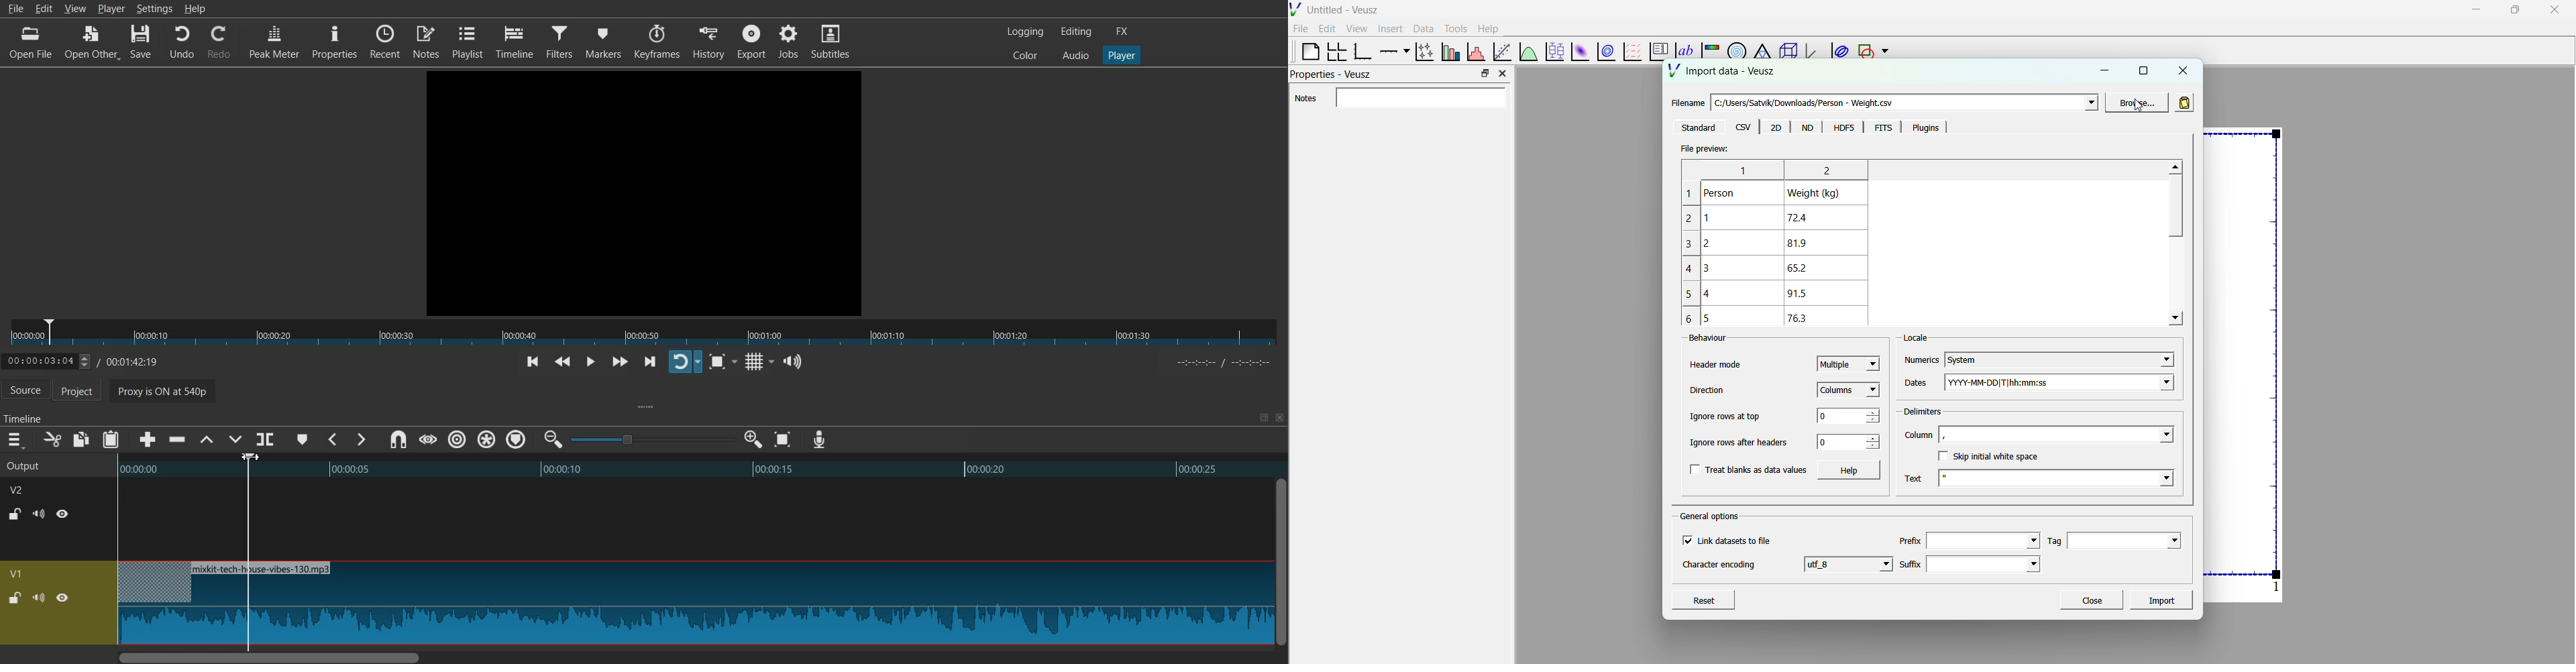  I want to click on Toggle grid display on the player, so click(757, 362).